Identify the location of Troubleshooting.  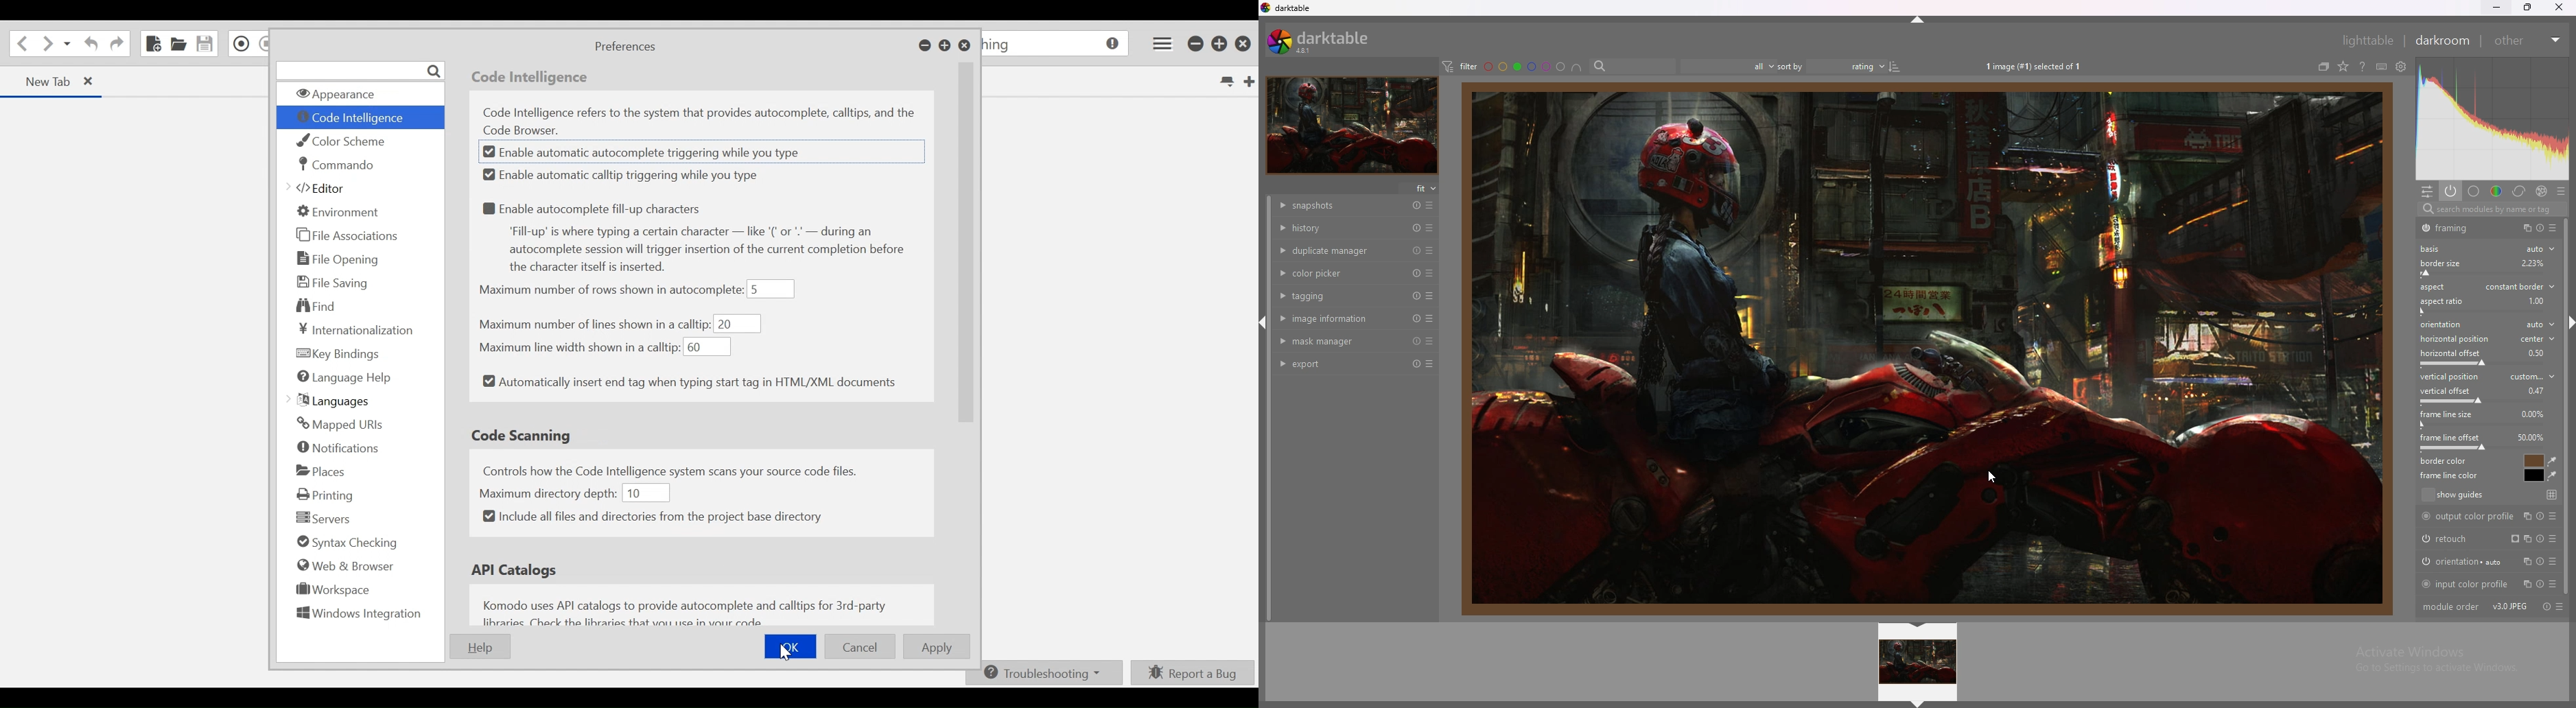
(1042, 673).